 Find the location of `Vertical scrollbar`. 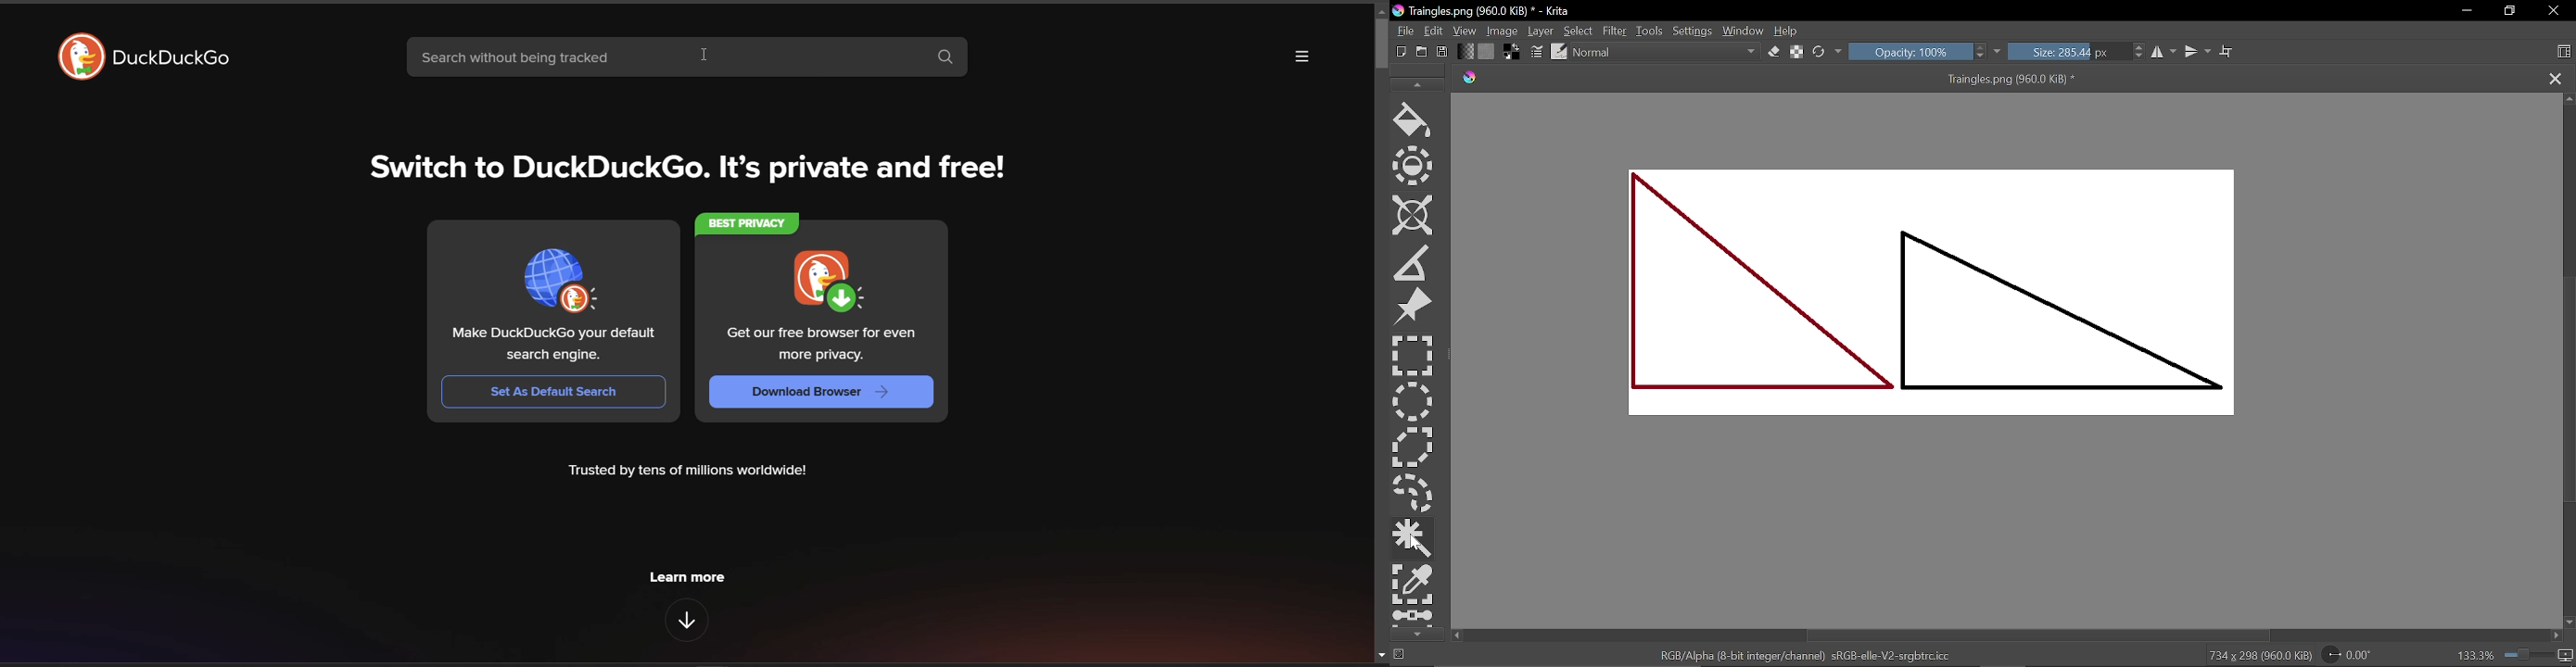

Vertical scrollbar is located at coordinates (2569, 391).